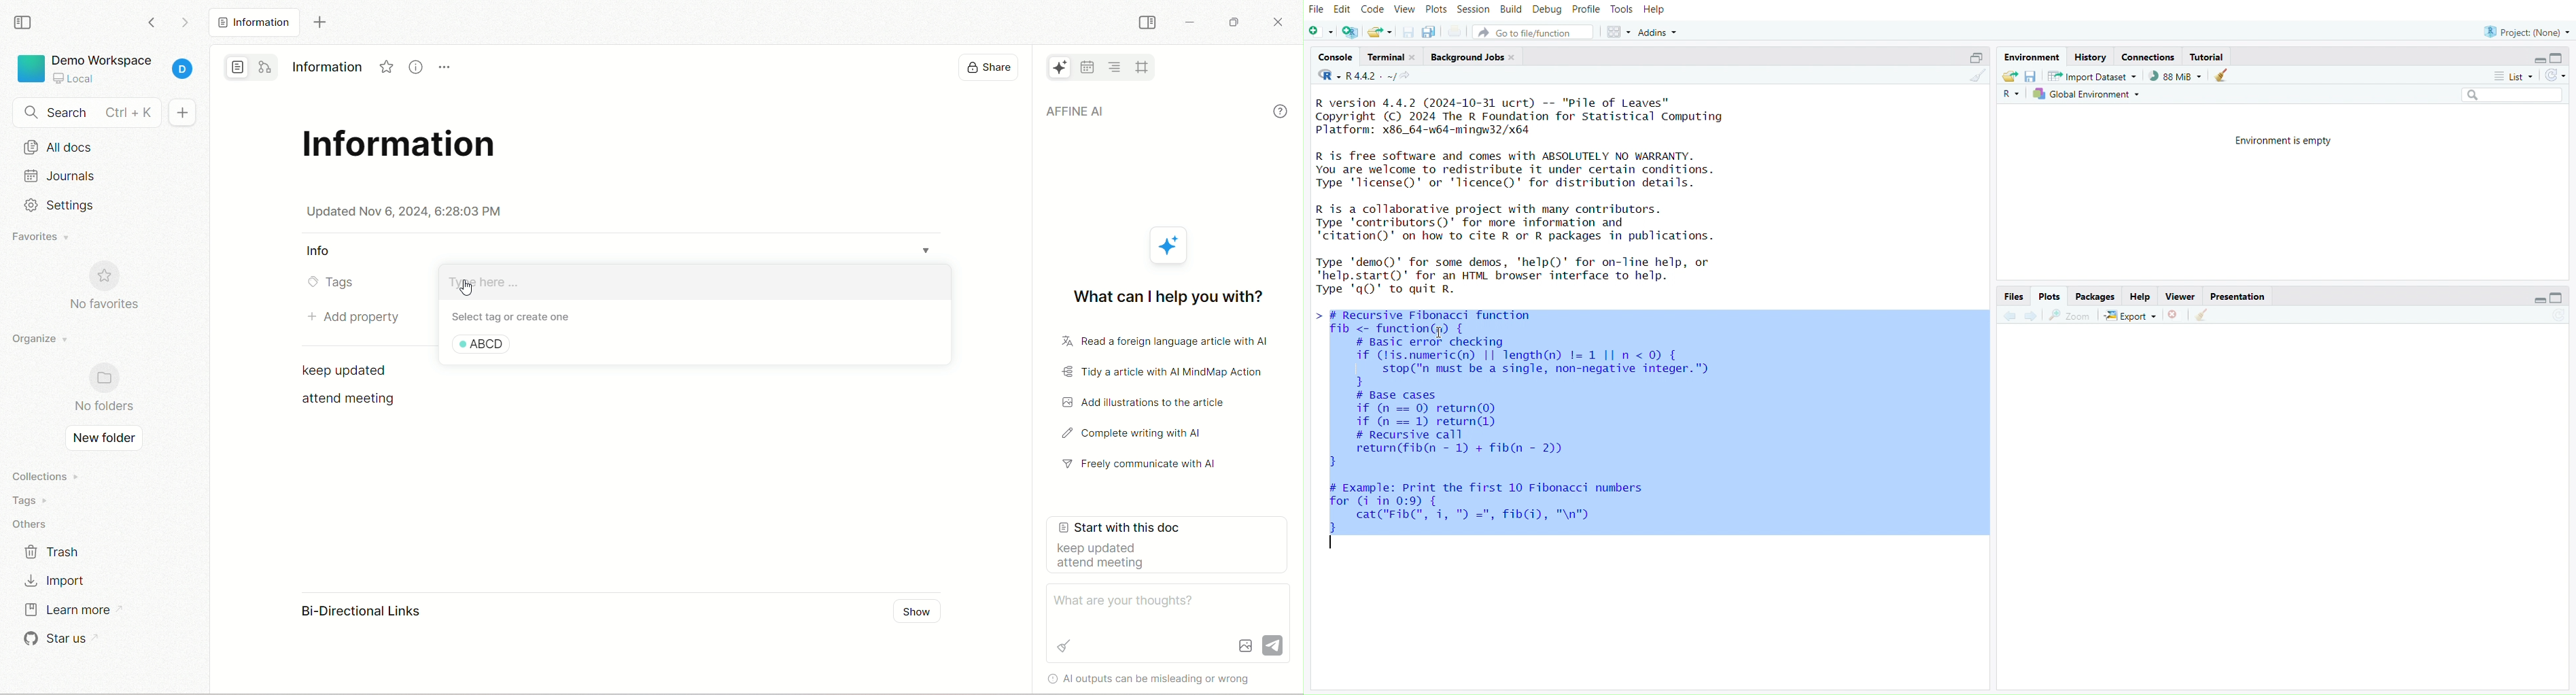  Describe the element at coordinates (1406, 10) in the screenshot. I see `view` at that location.